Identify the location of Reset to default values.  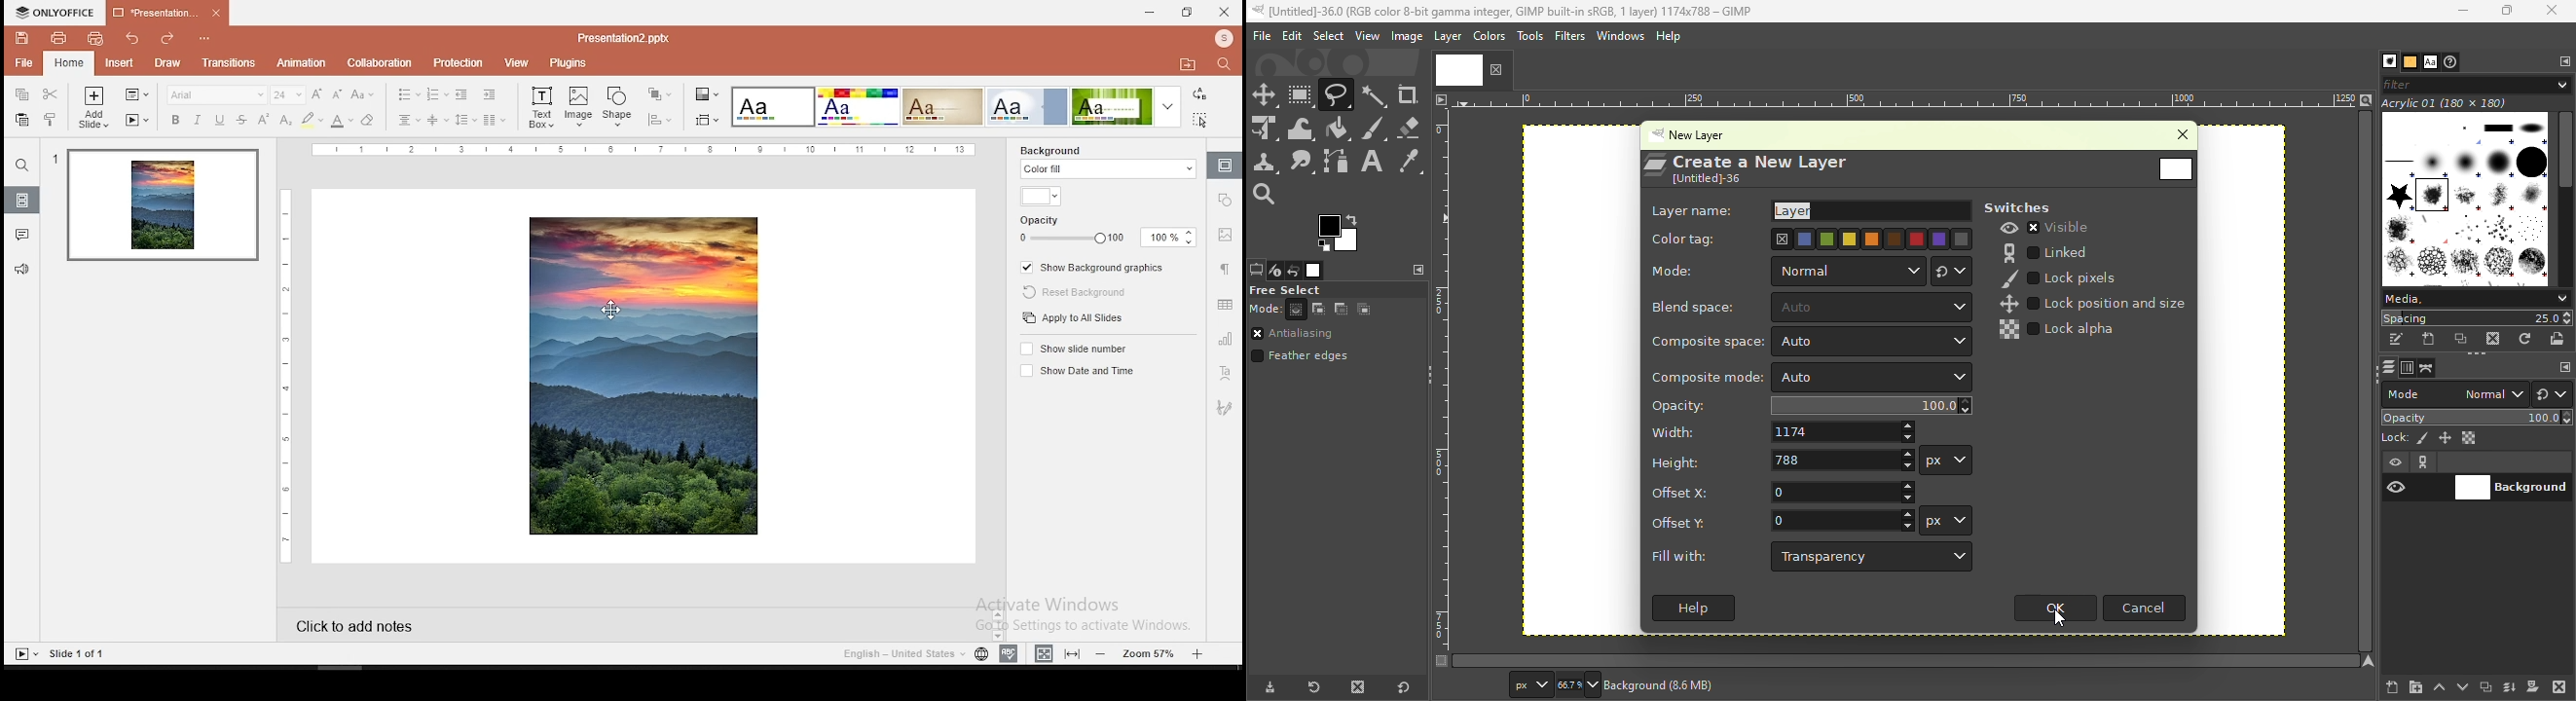
(1401, 684).